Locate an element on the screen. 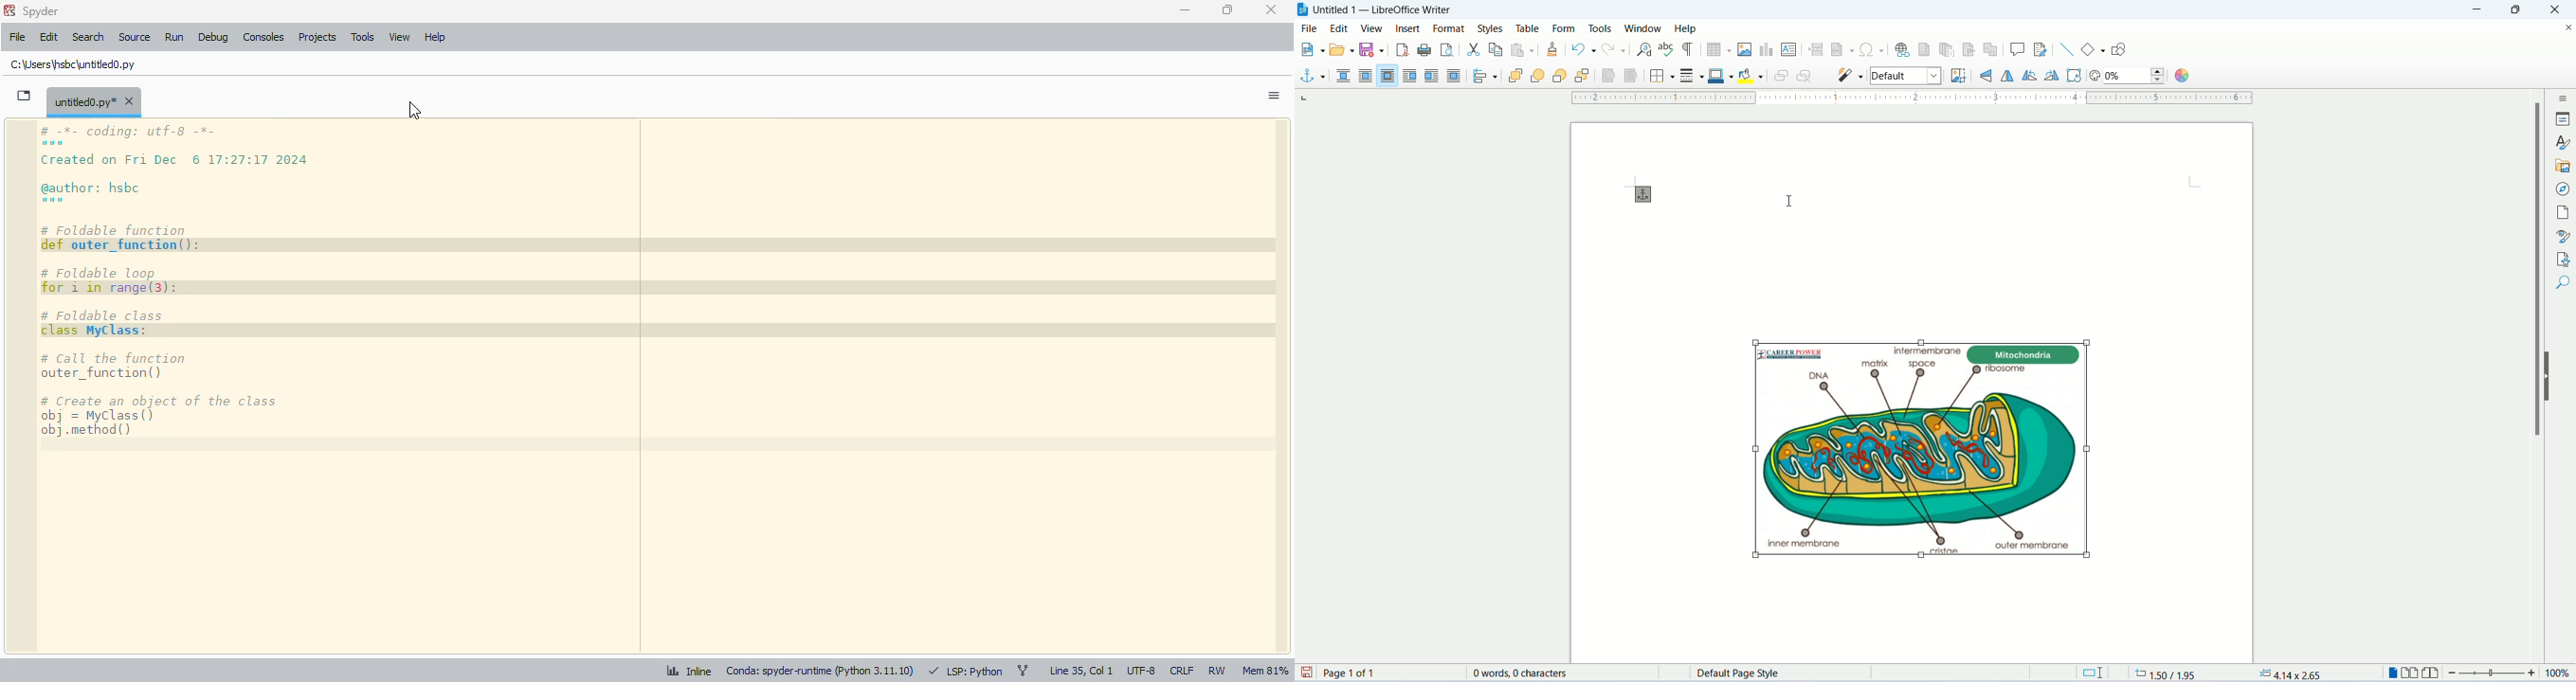 The height and width of the screenshot is (700, 2576). untitled0.py is located at coordinates (73, 64).